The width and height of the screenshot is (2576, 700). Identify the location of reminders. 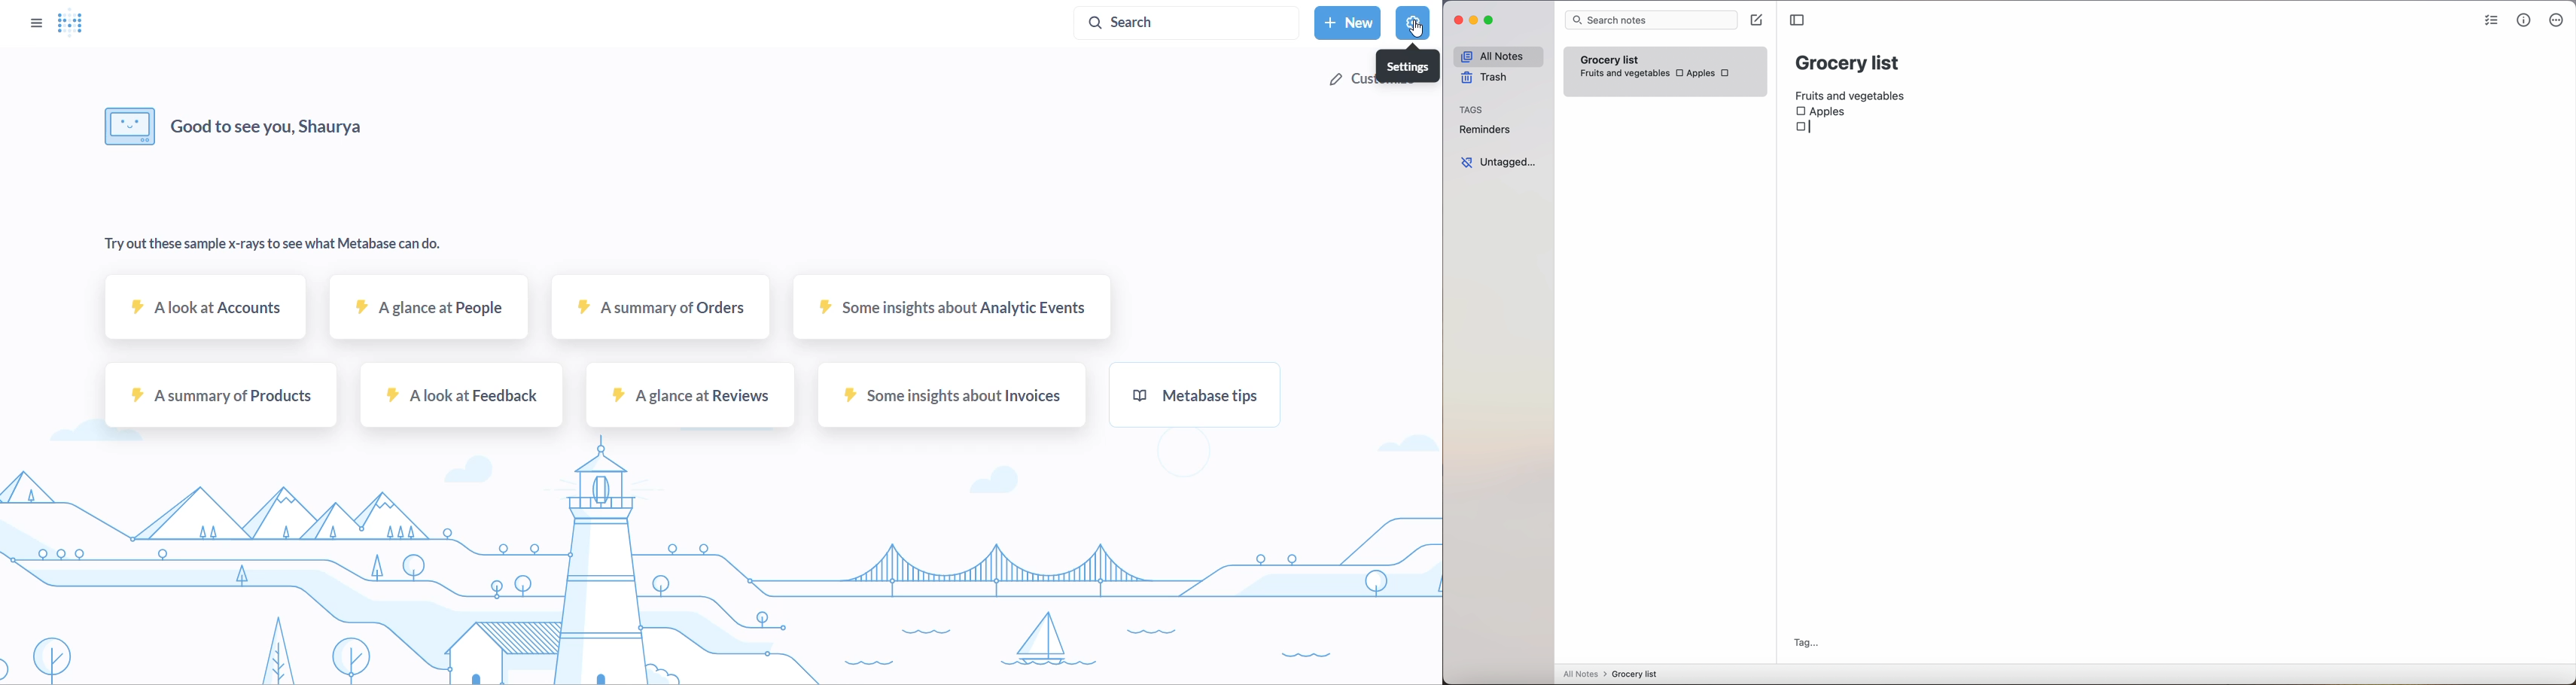
(1484, 131).